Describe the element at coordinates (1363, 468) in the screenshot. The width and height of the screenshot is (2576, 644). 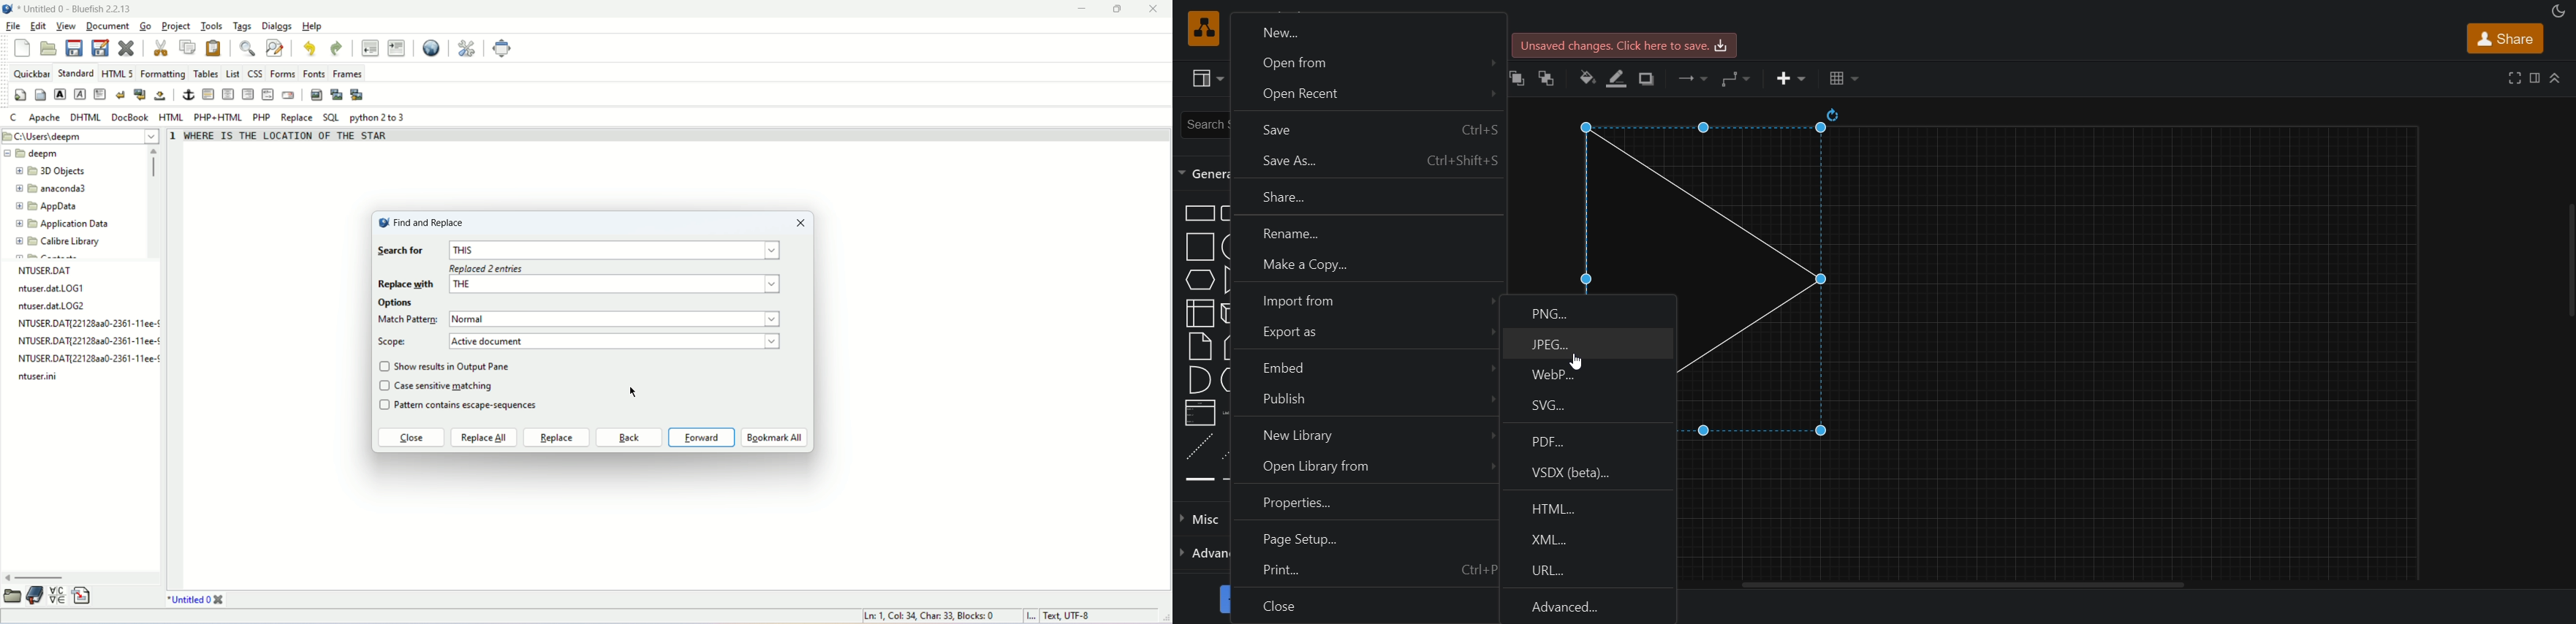
I see `open library rom` at that location.